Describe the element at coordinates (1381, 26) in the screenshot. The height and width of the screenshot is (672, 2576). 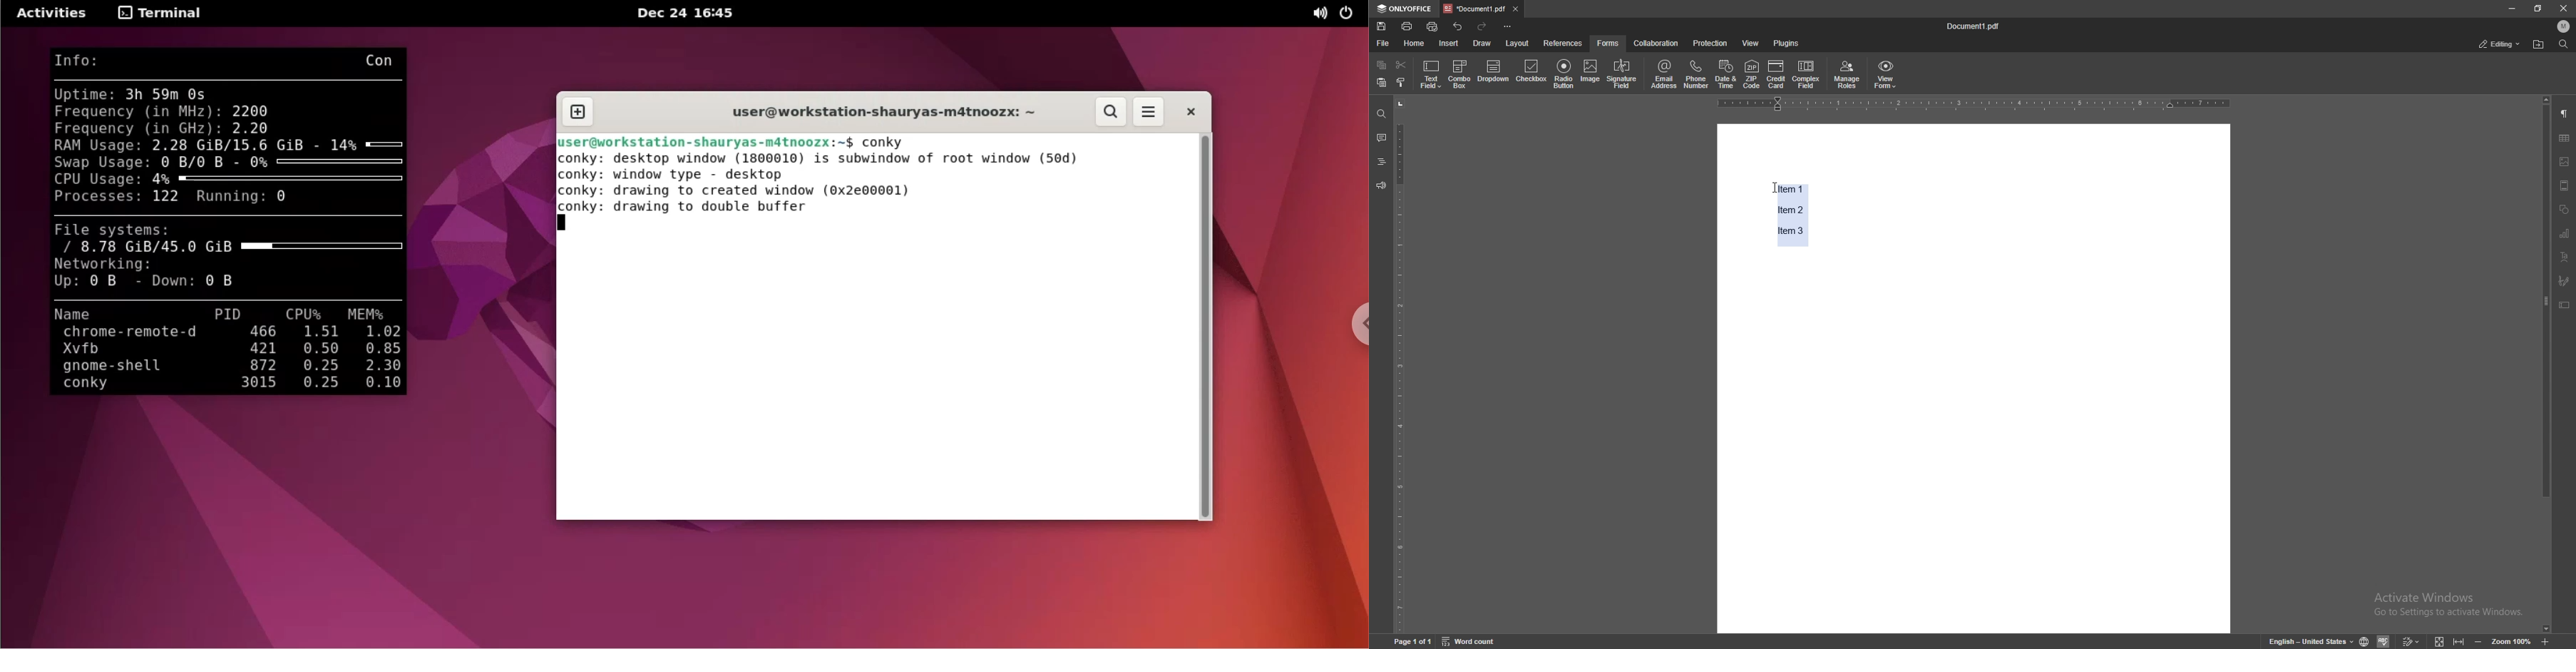
I see `save` at that location.